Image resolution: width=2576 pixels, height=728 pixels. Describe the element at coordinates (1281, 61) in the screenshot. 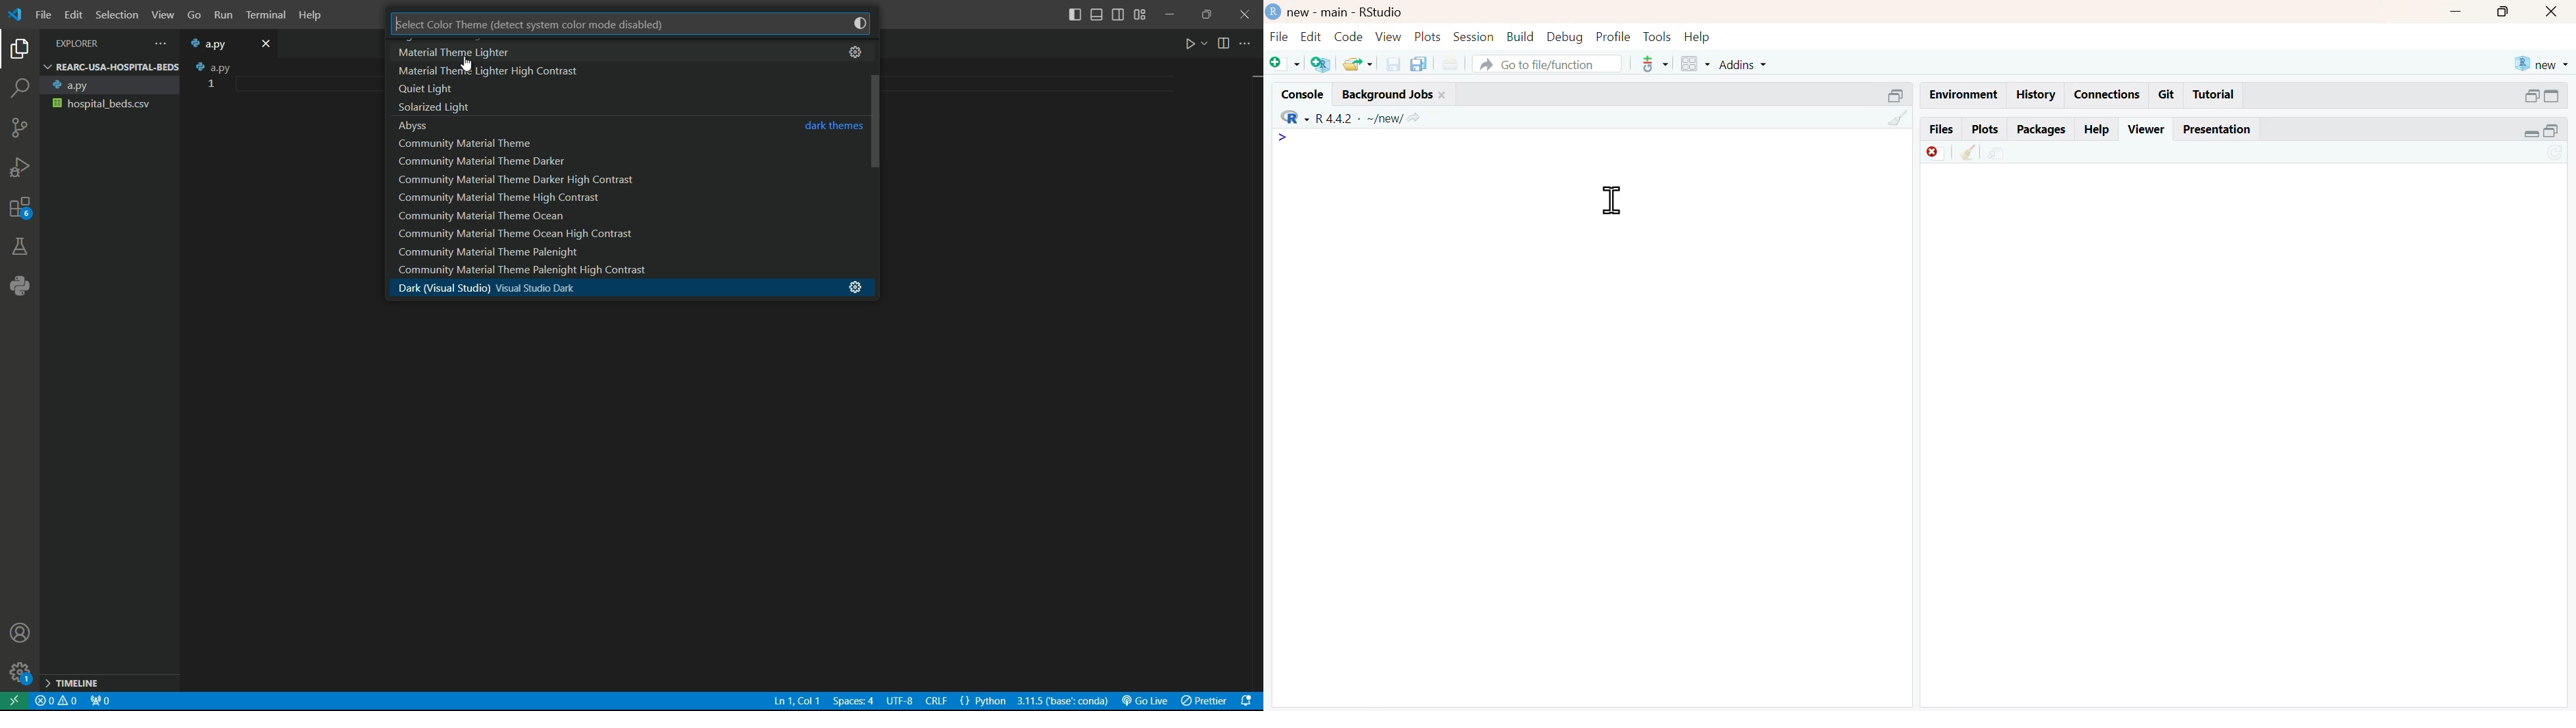

I see `New file` at that location.